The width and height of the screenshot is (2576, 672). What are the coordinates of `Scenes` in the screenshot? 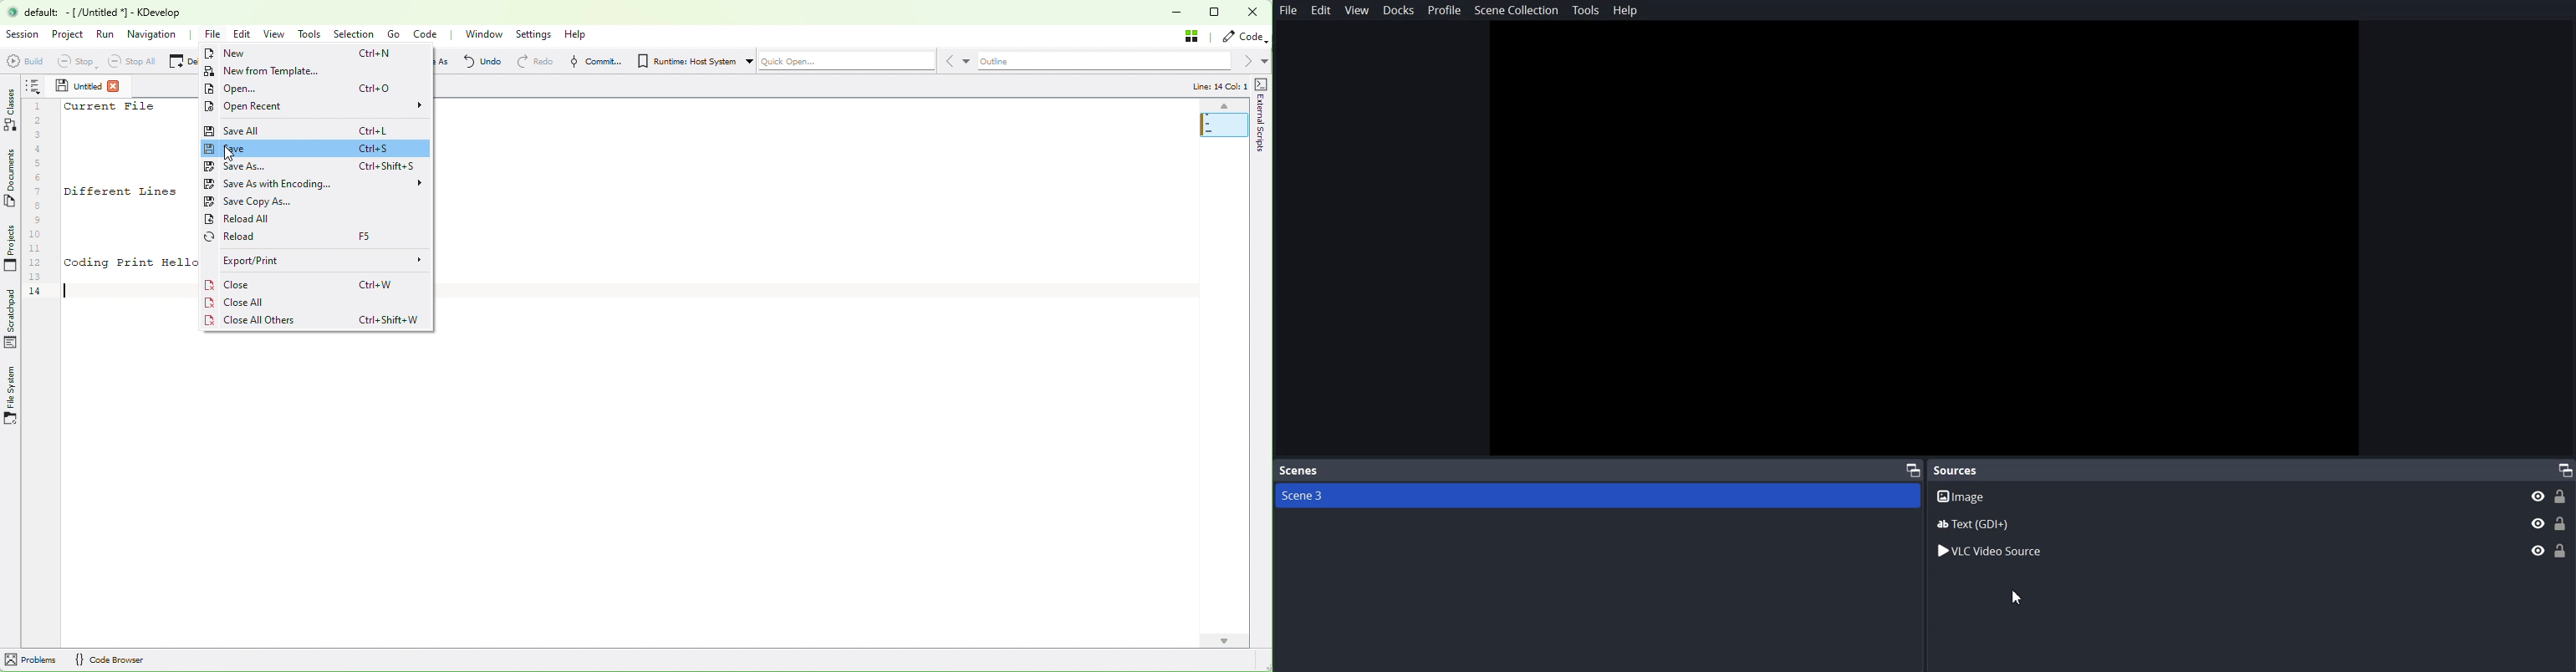 It's located at (1298, 471).